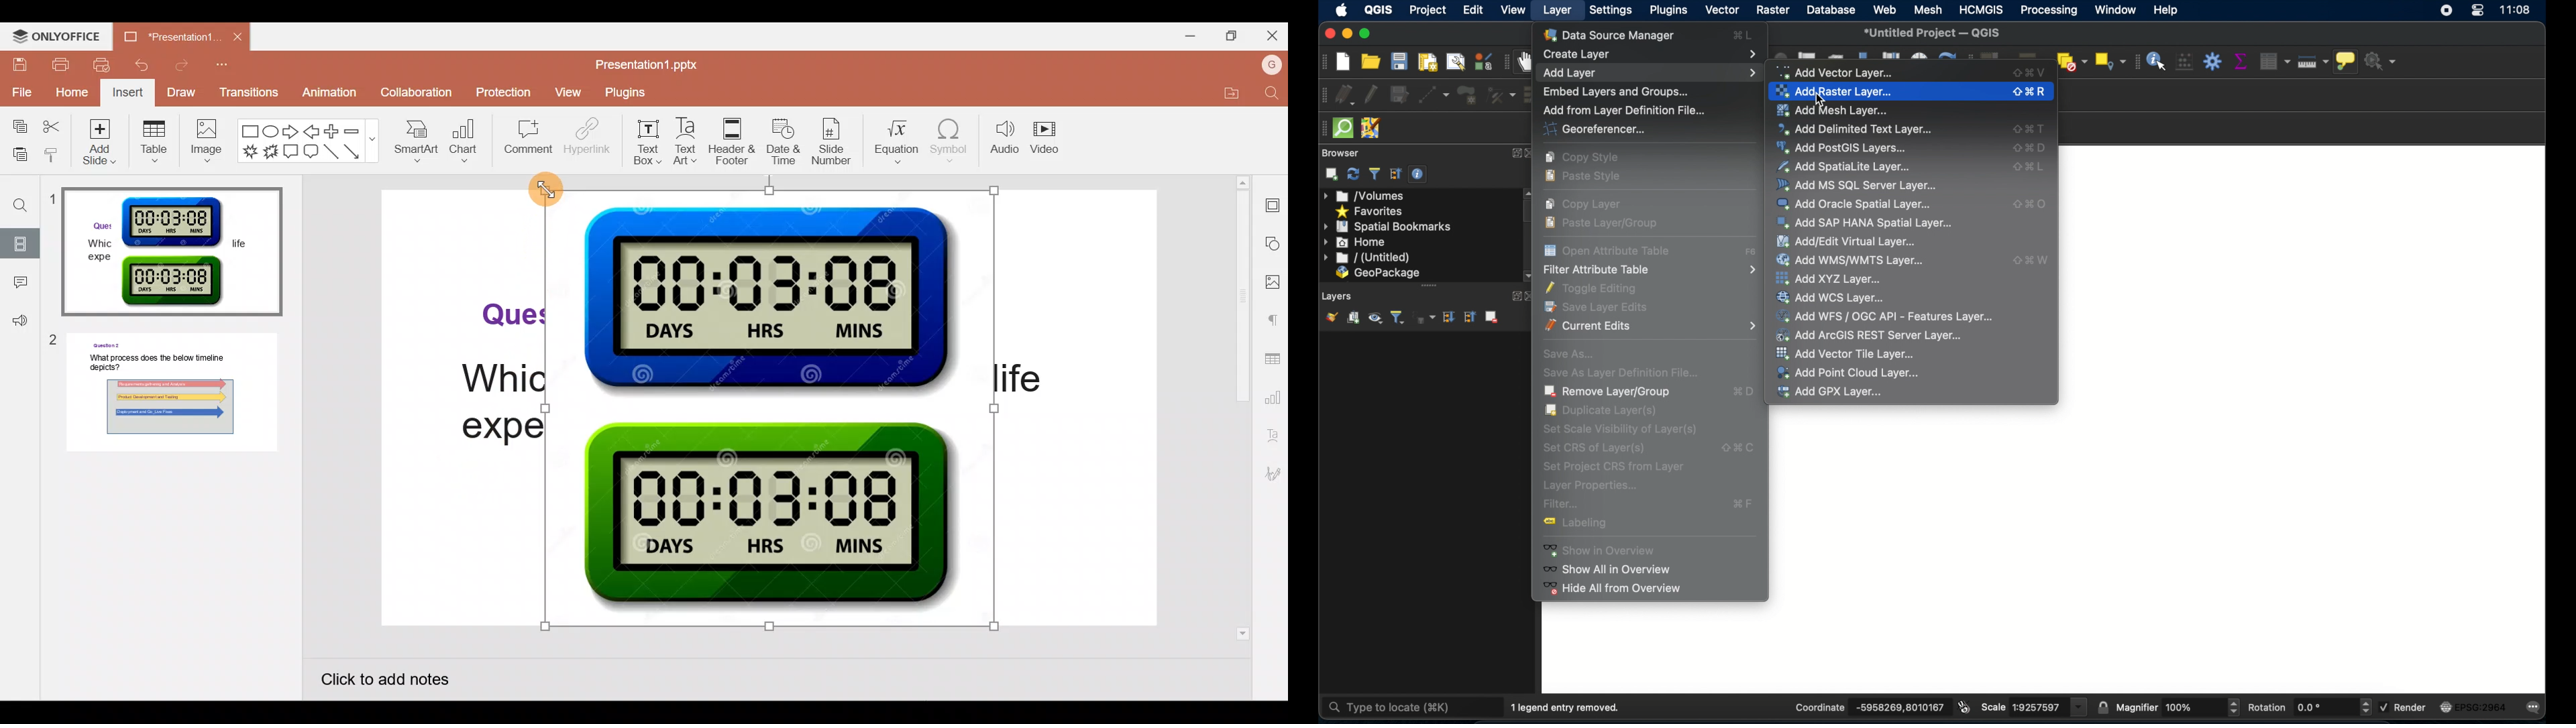 This screenshot has height=728, width=2576. Describe the element at coordinates (2272, 60) in the screenshot. I see `open attribute table` at that location.